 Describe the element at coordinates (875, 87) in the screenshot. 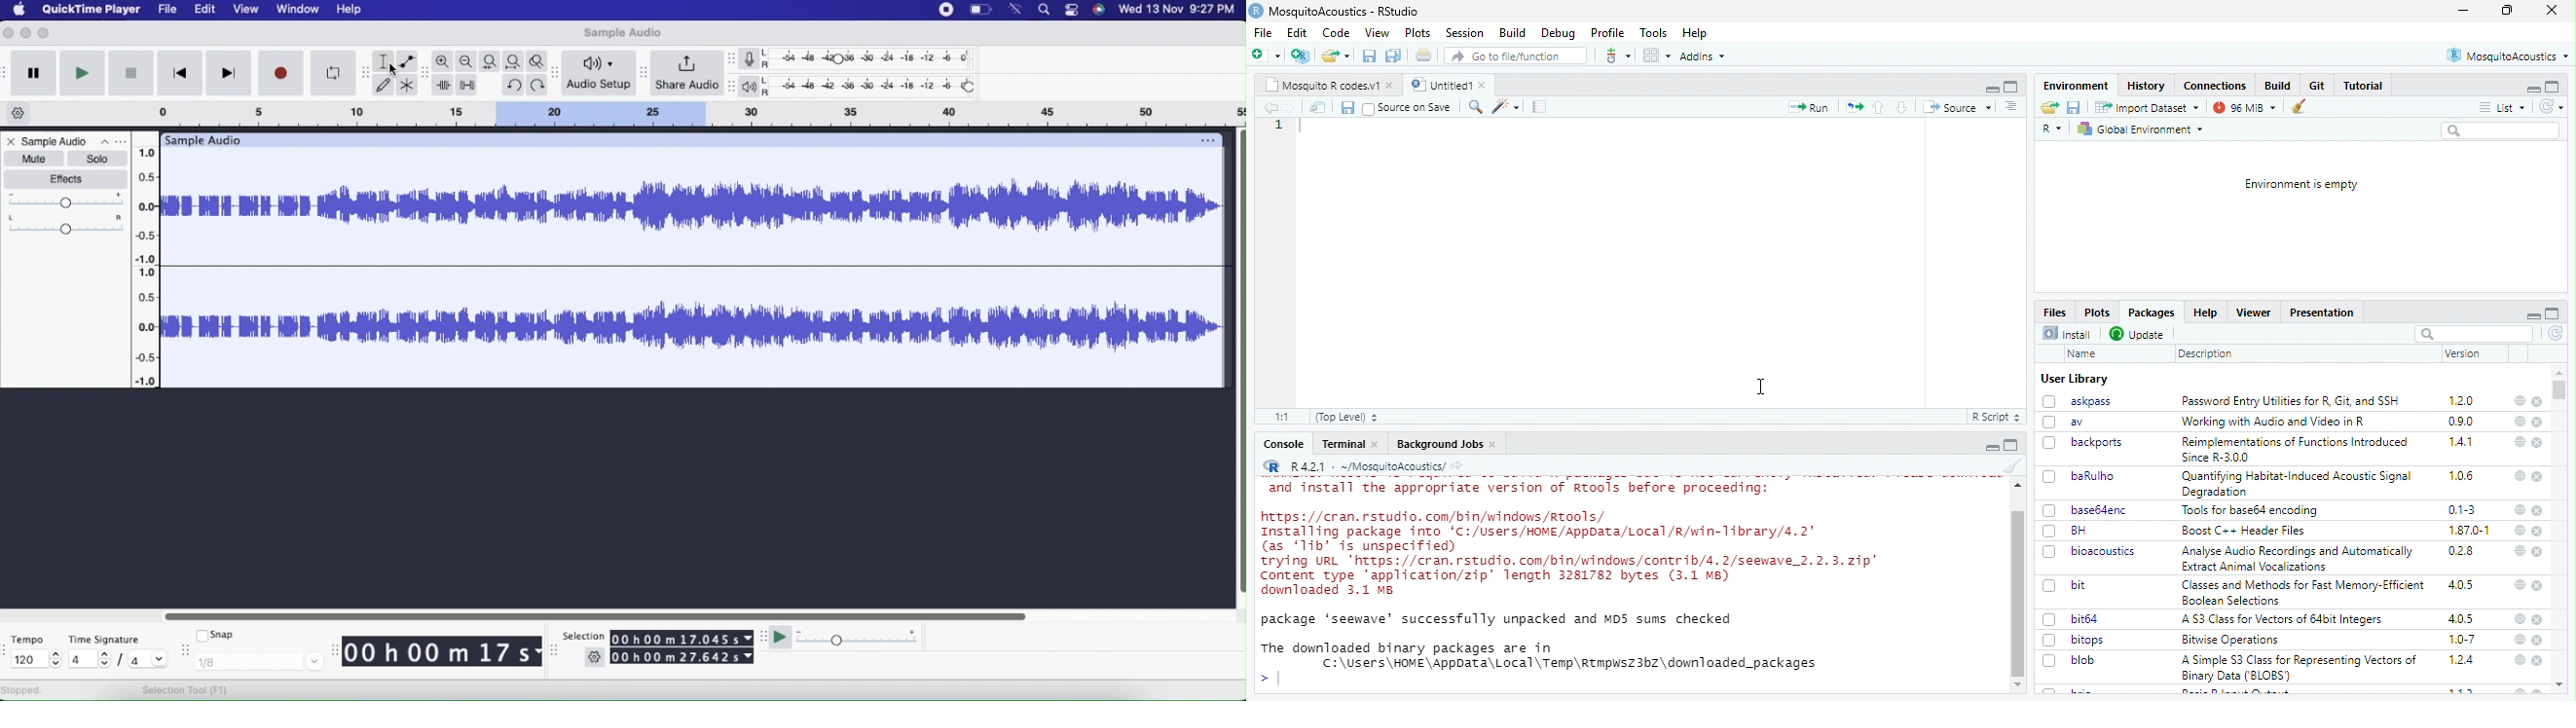

I see `Playback level` at that location.